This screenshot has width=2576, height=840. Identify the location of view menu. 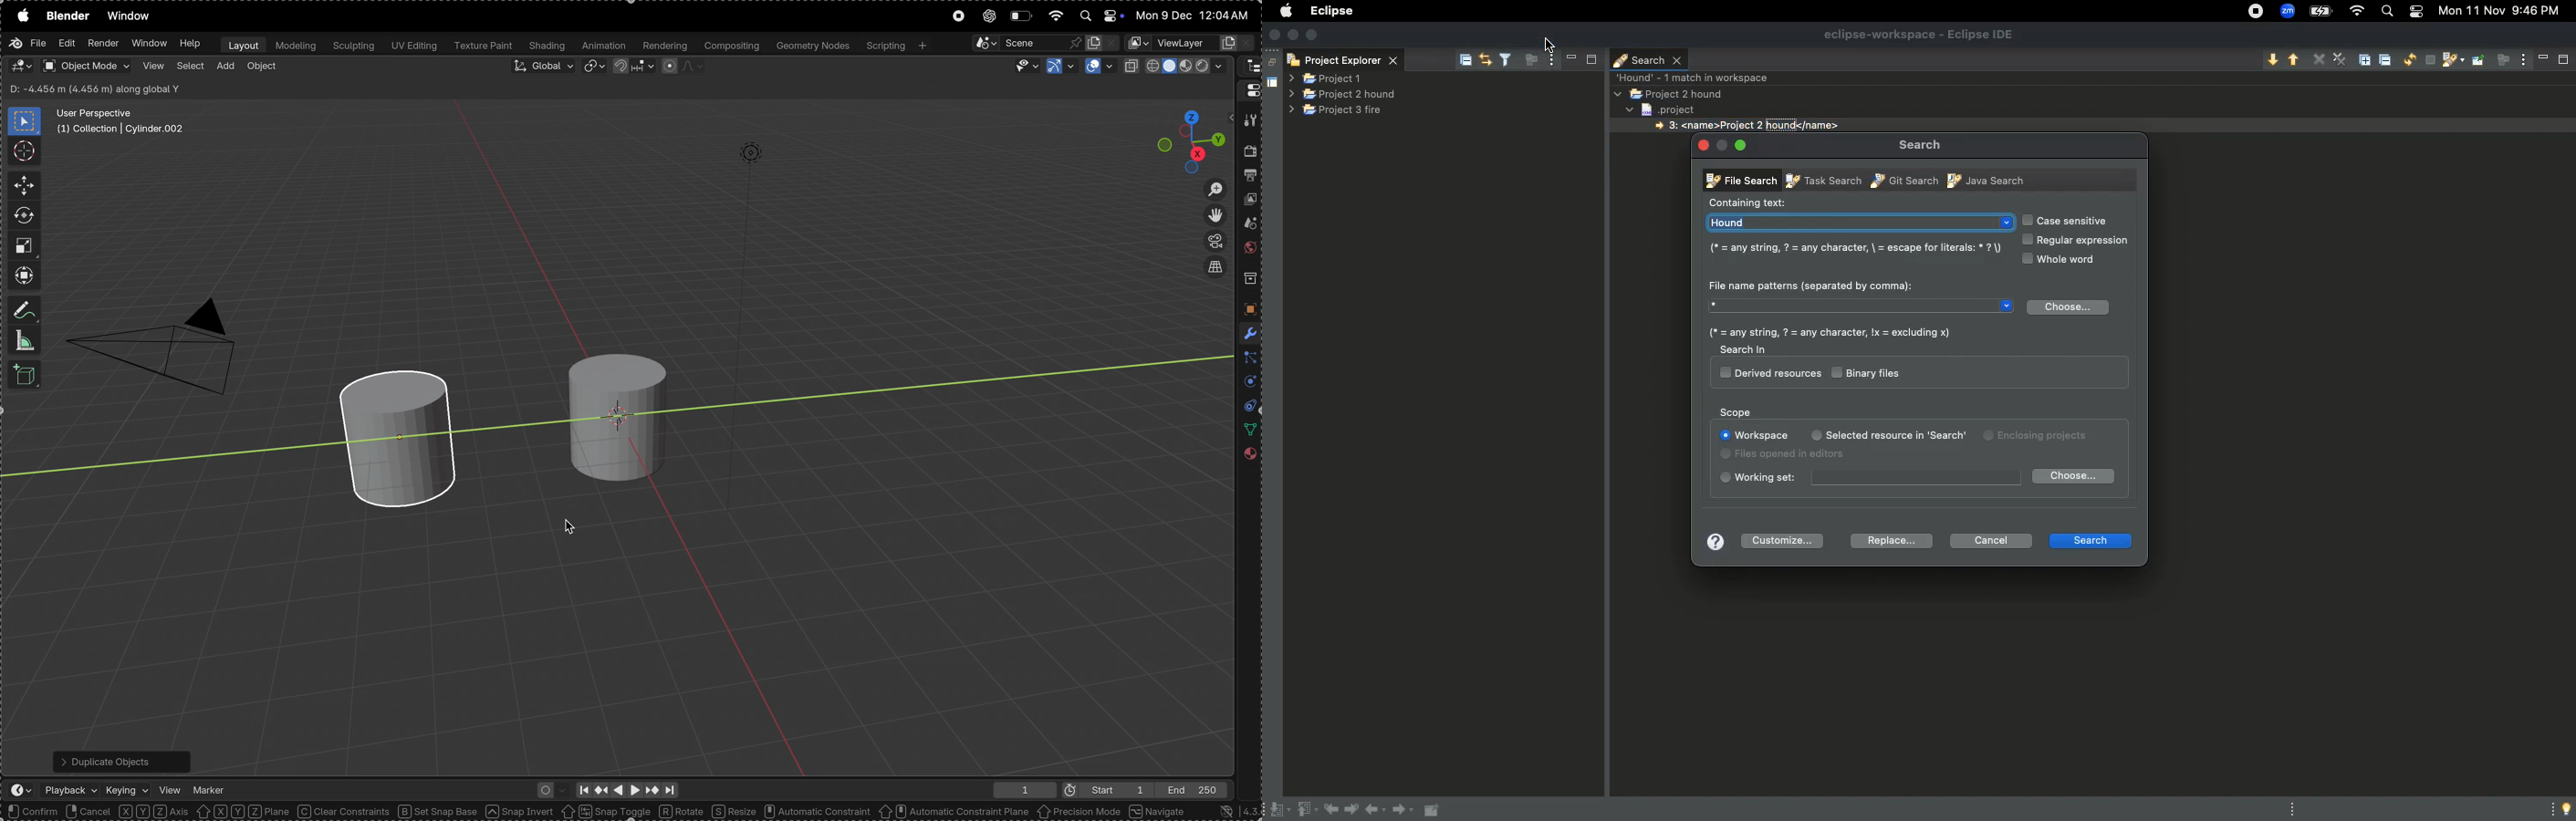
(2524, 56).